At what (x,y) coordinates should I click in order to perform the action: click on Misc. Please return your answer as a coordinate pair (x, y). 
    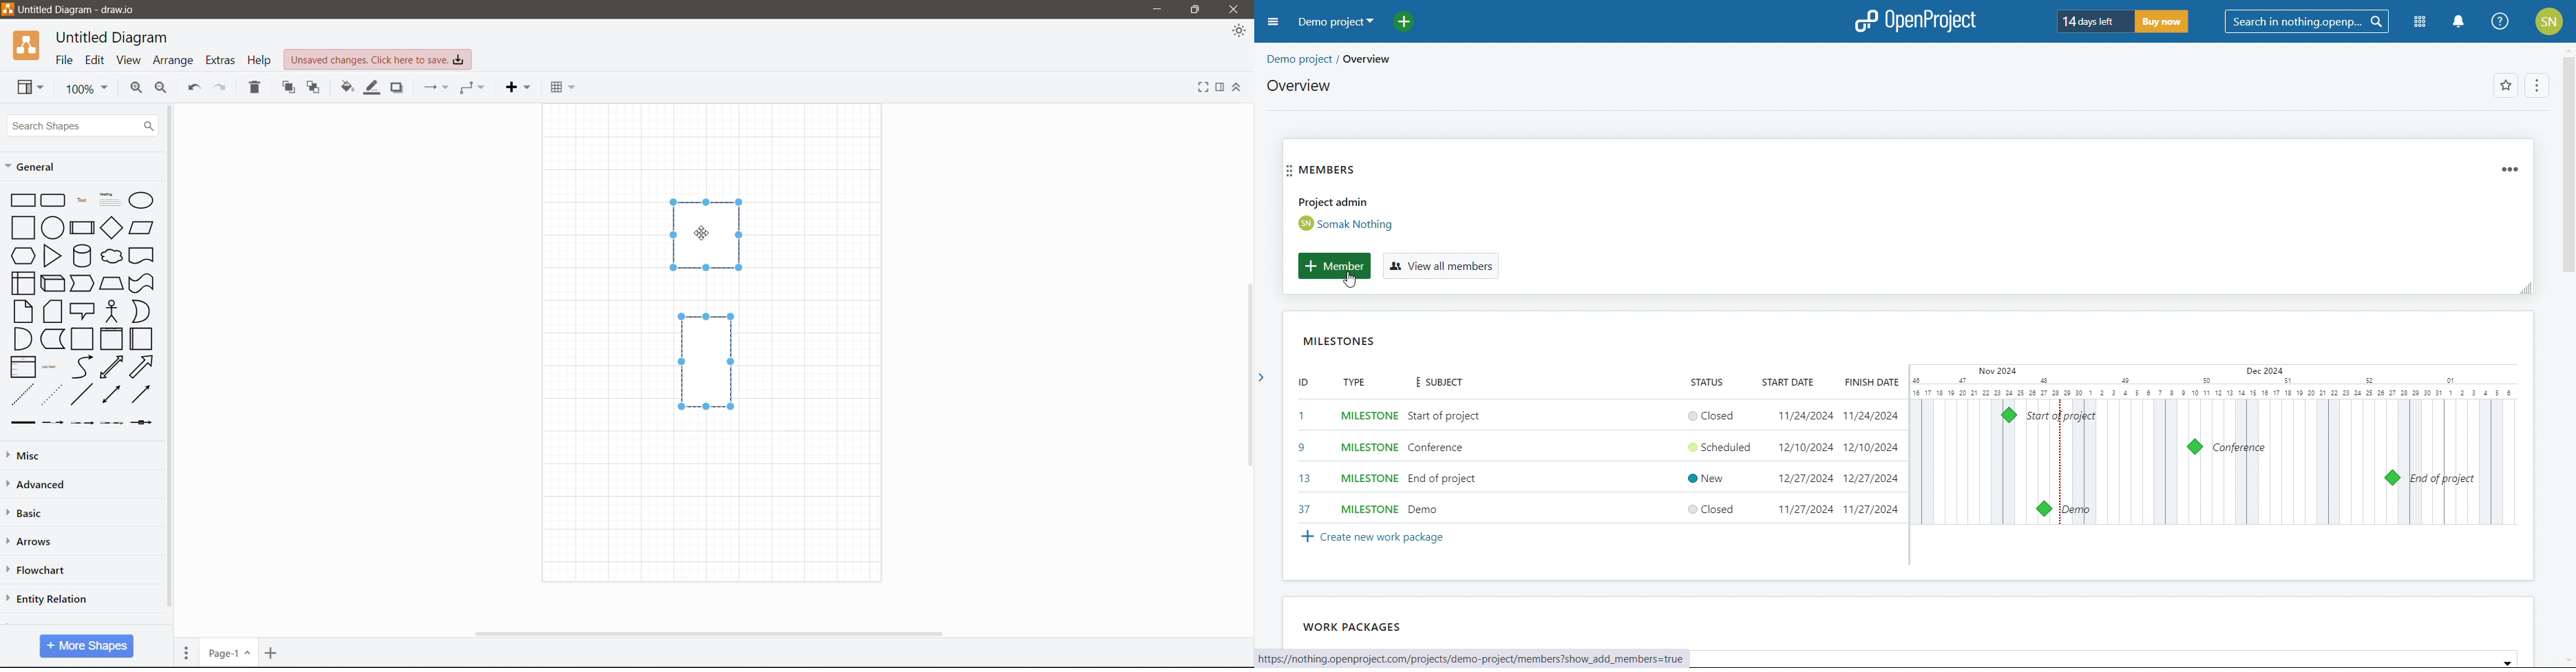
    Looking at the image, I should click on (28, 457).